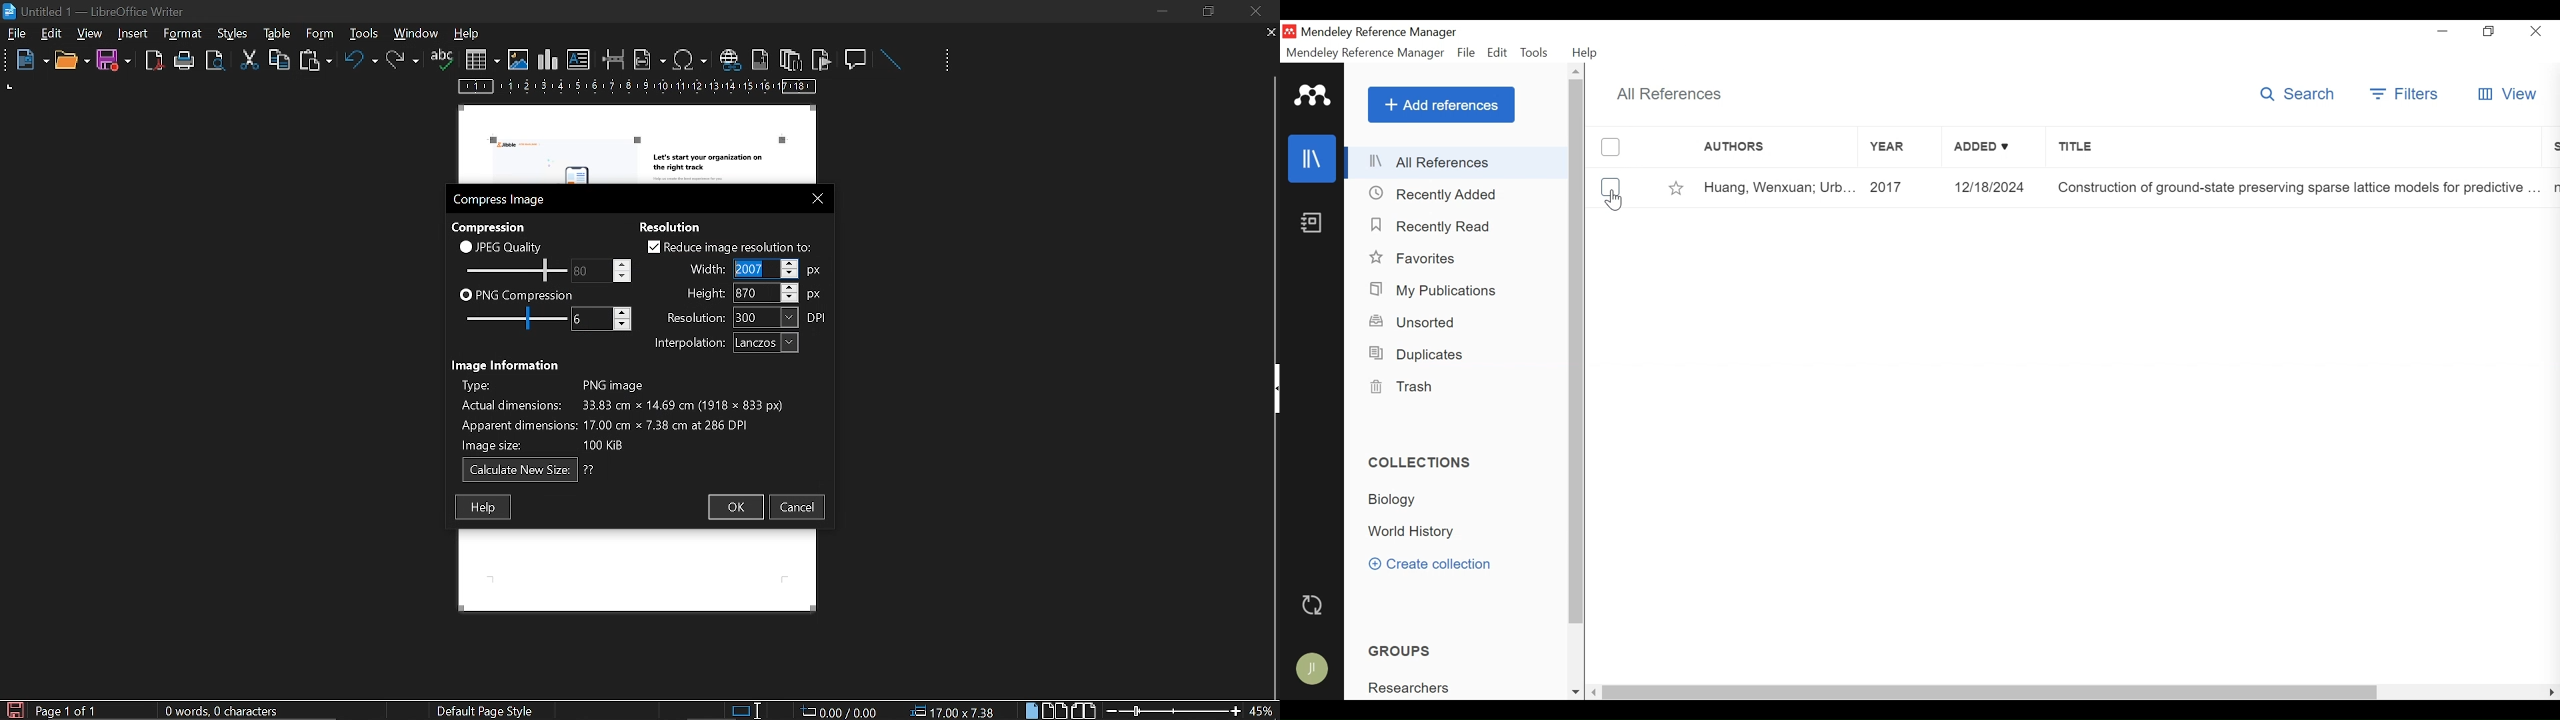  Describe the element at coordinates (185, 61) in the screenshot. I see `print` at that location.